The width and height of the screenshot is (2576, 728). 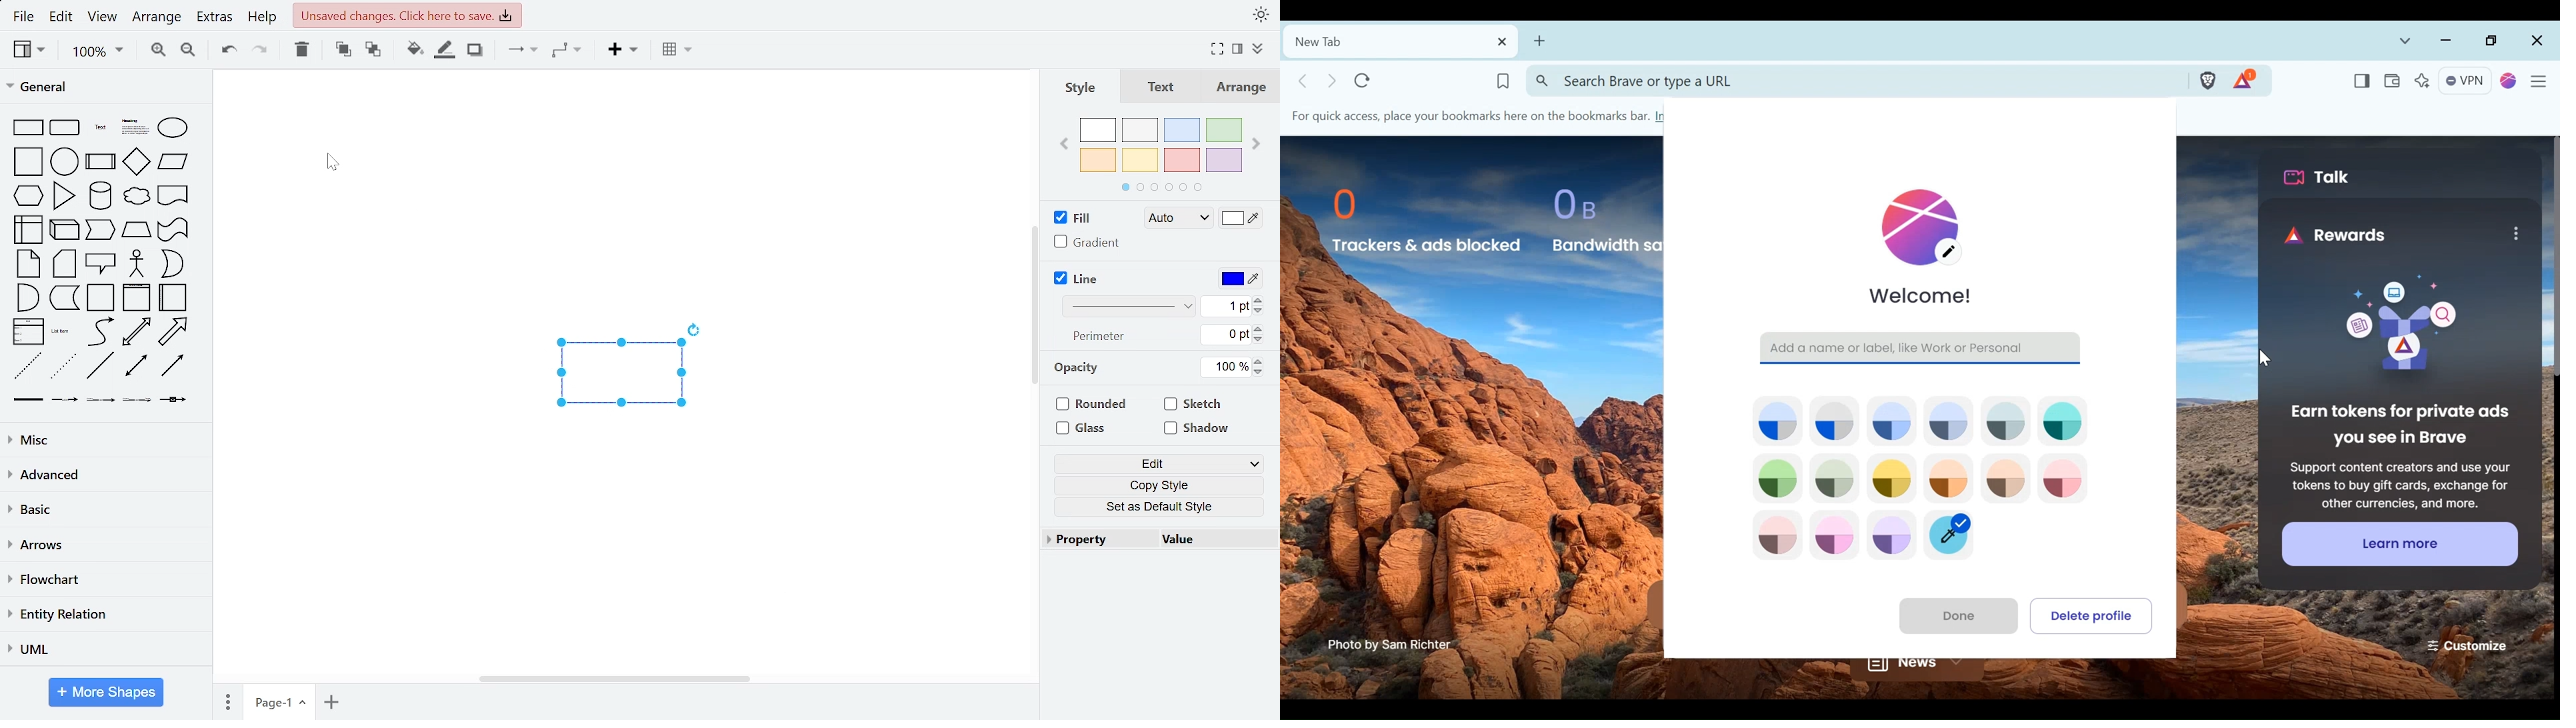 What do you see at coordinates (1154, 507) in the screenshot?
I see `set as default style` at bounding box center [1154, 507].